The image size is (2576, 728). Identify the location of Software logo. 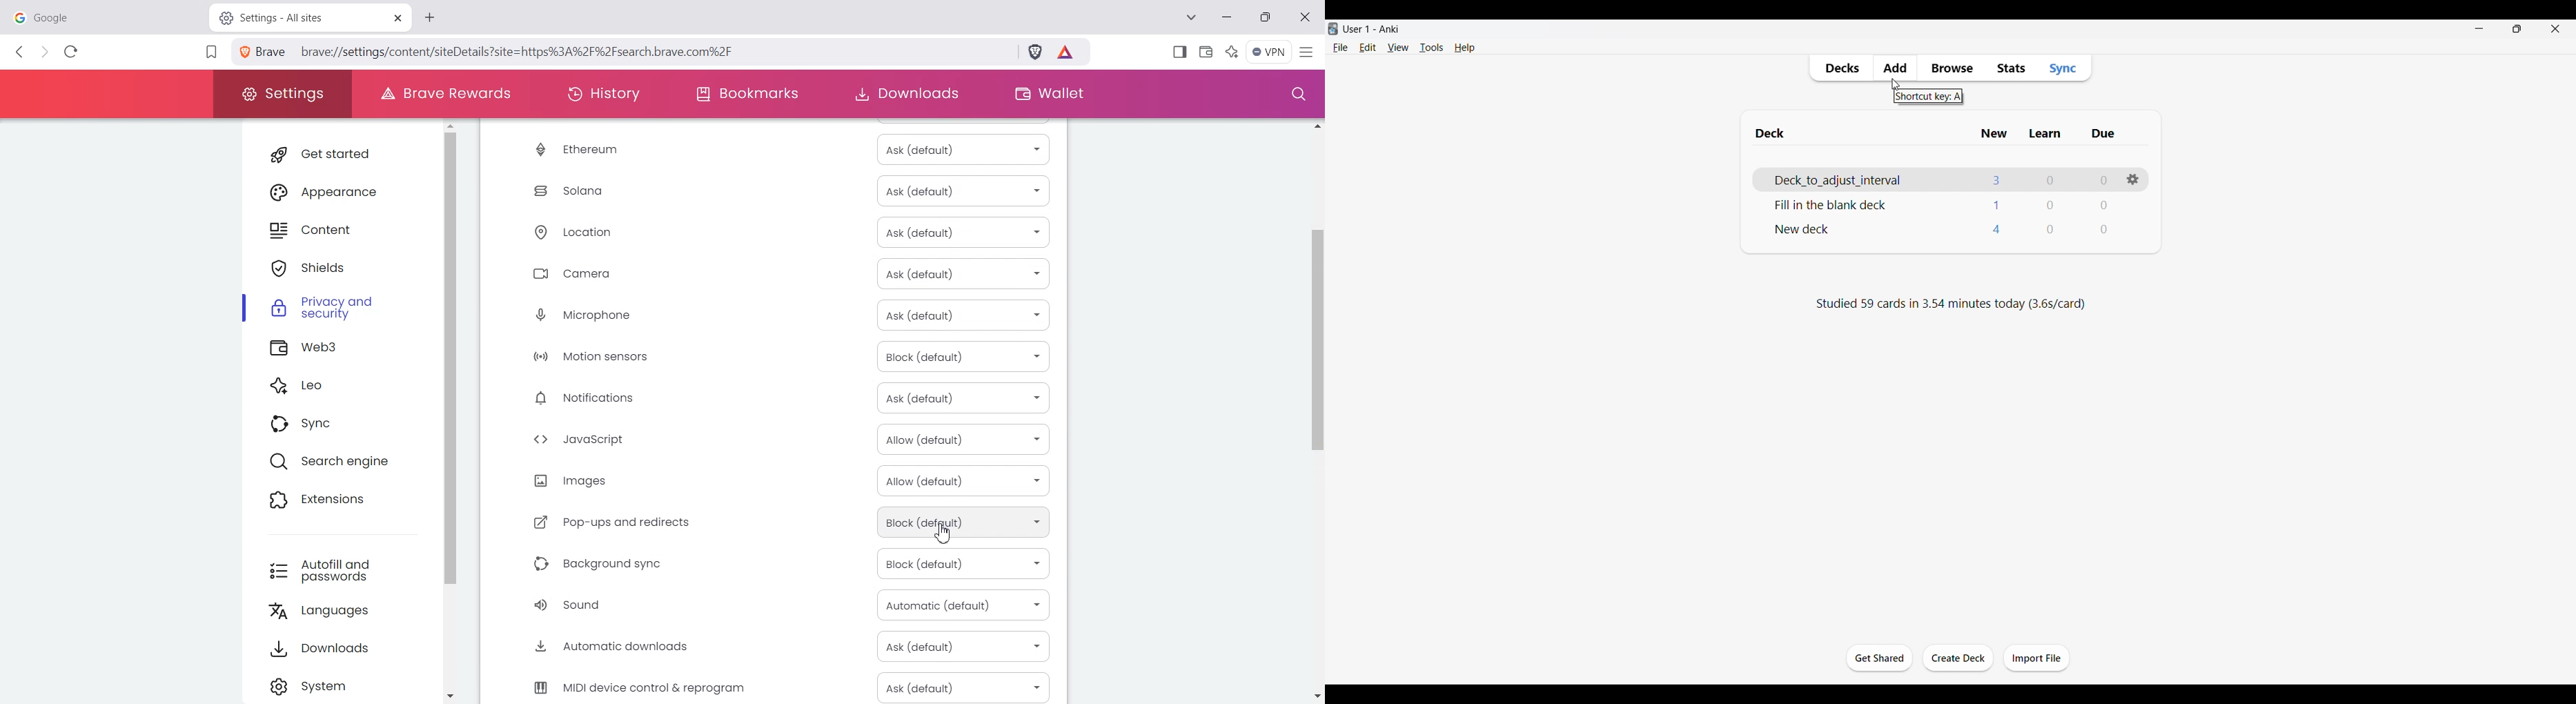
(1333, 29).